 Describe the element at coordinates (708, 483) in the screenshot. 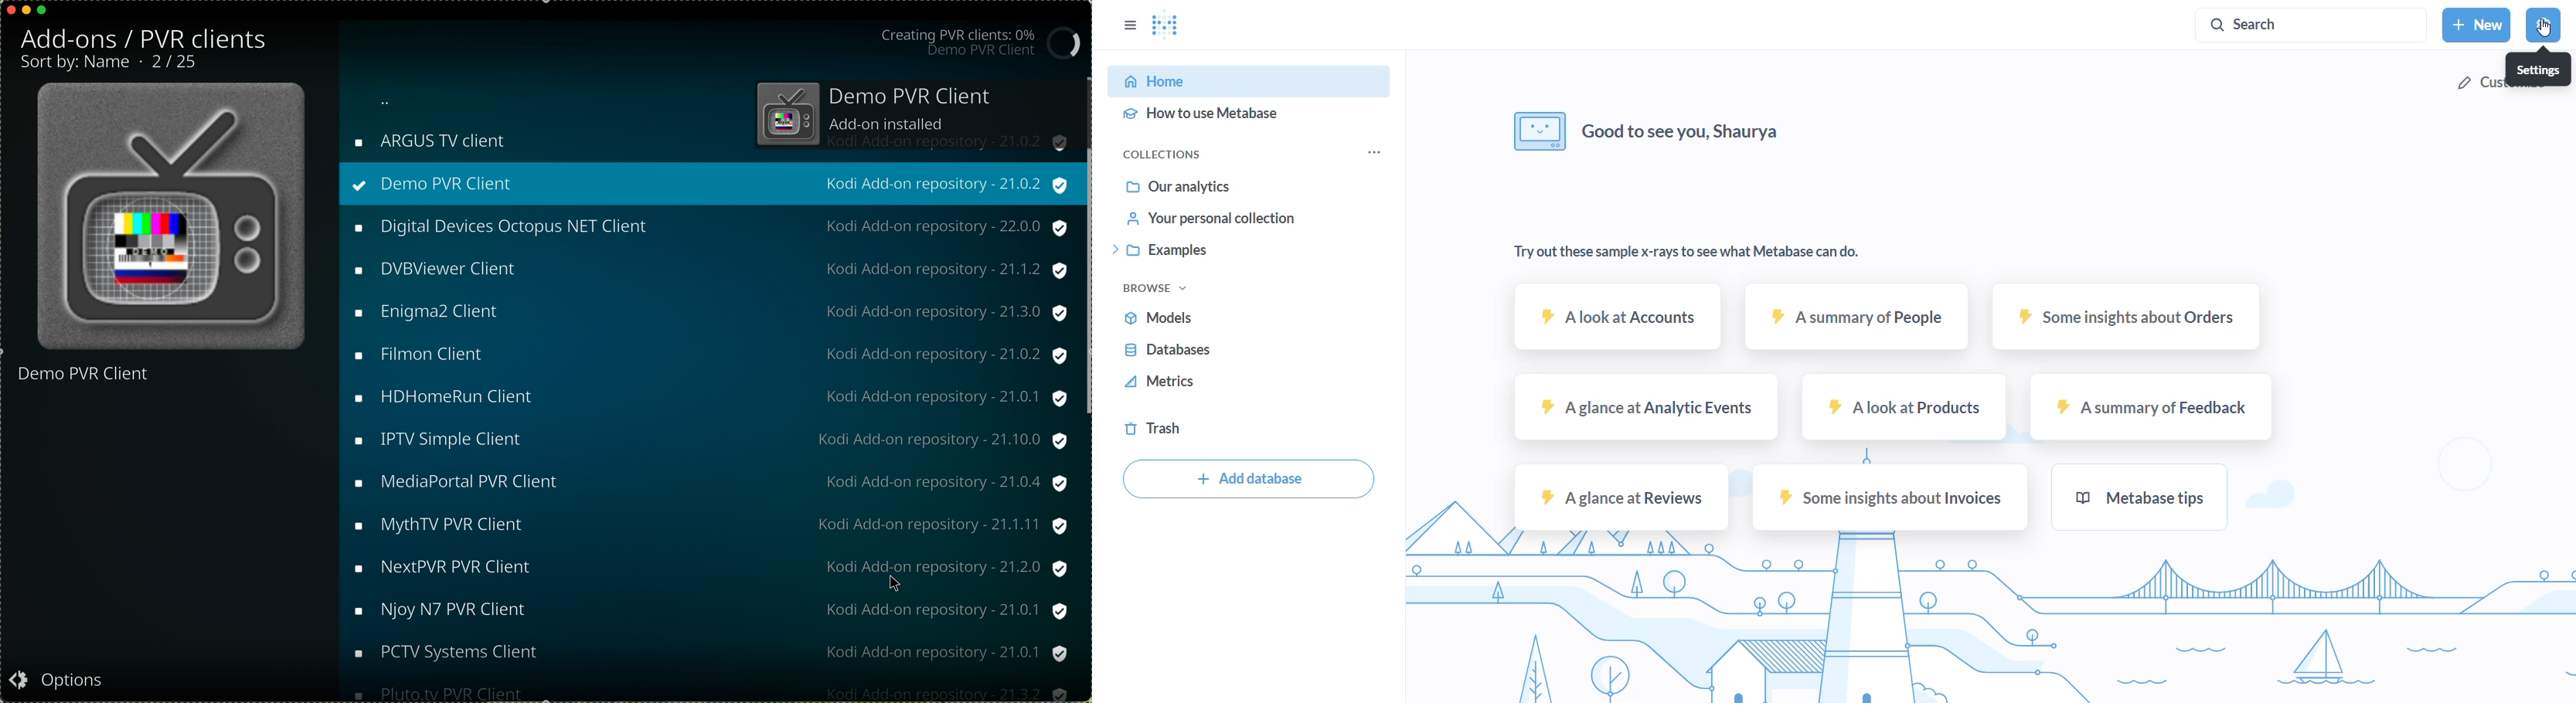

I see `` at that location.